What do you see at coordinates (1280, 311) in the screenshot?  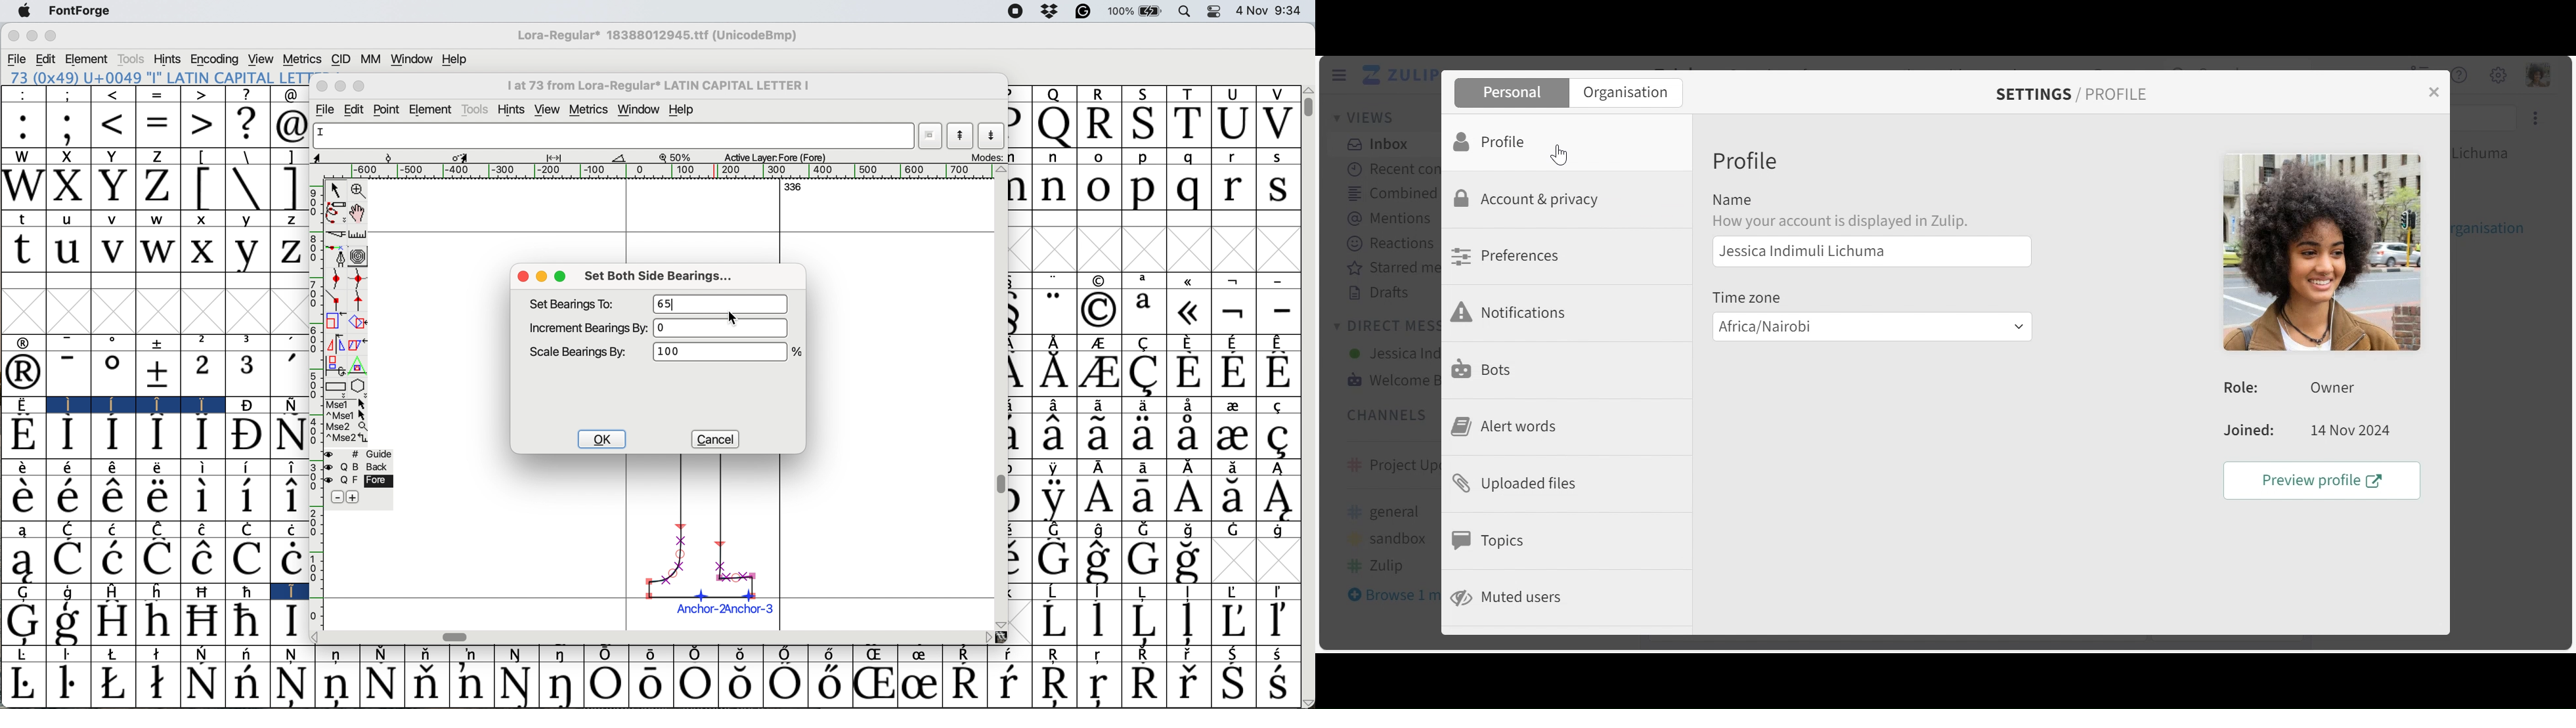 I see `-` at bounding box center [1280, 311].